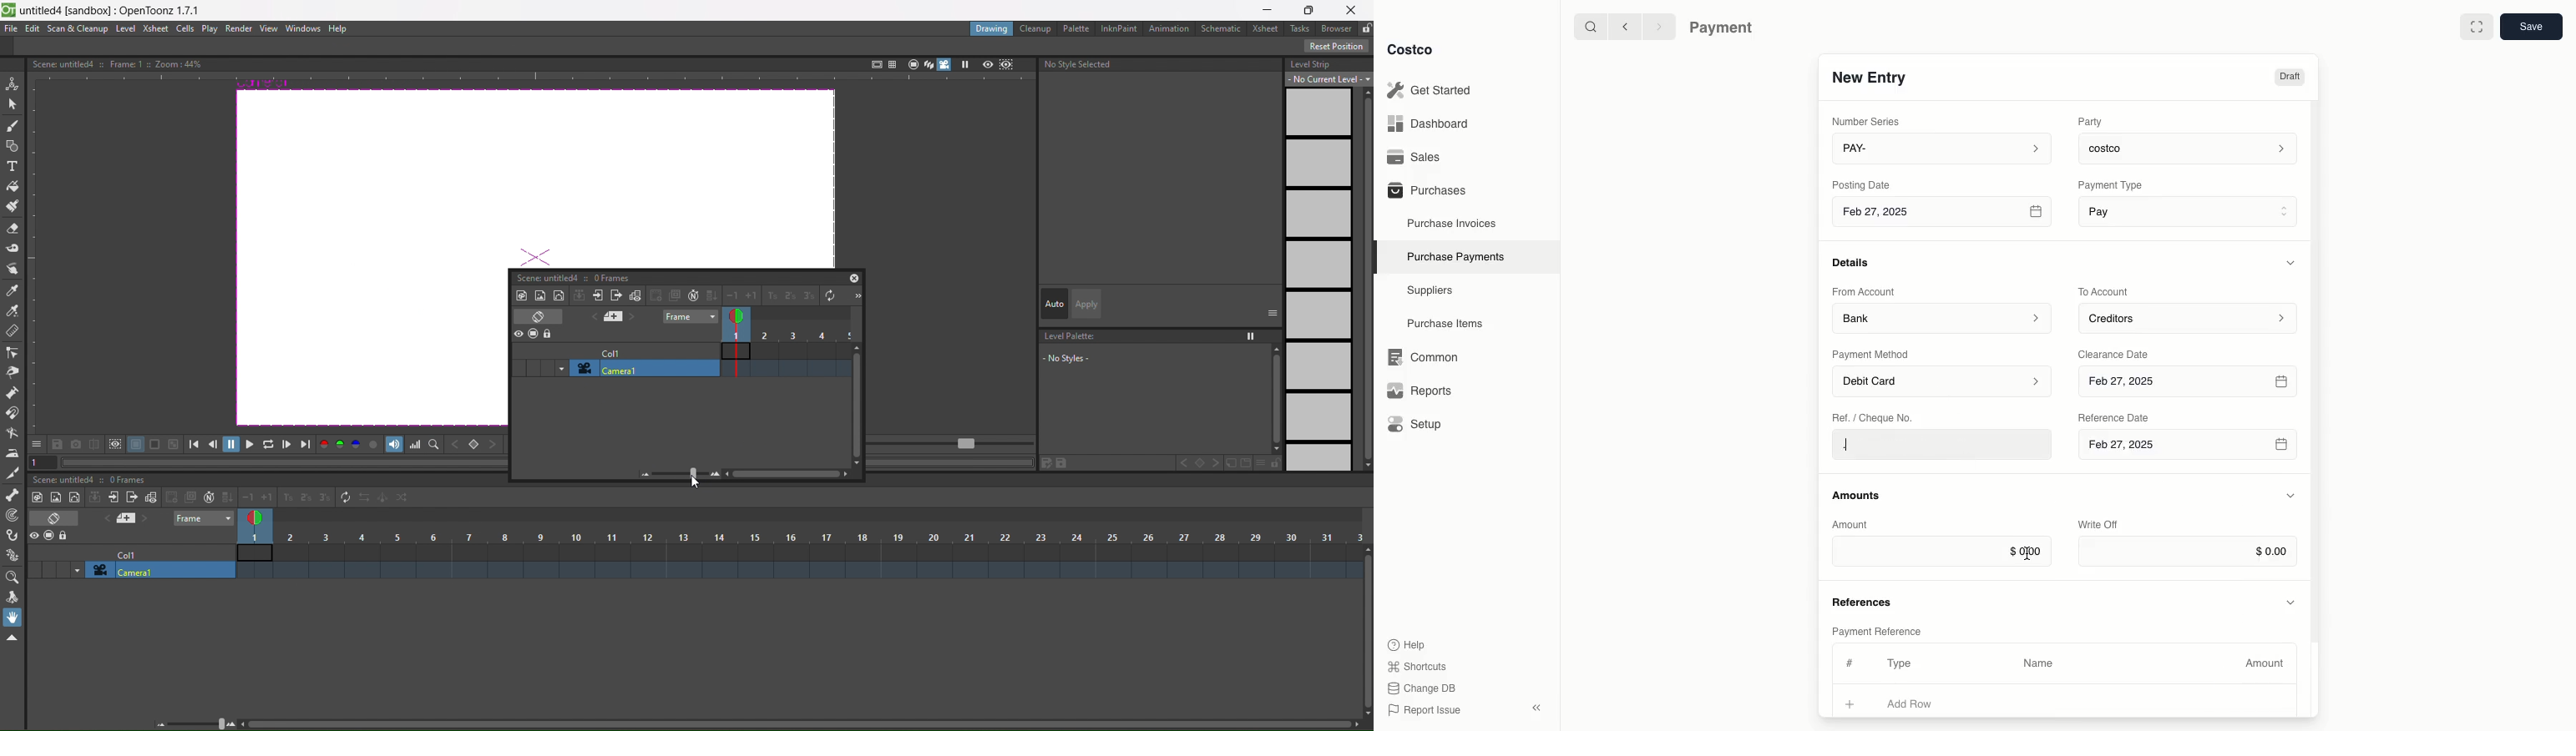 The image size is (2576, 756). I want to click on Forward, so click(1657, 26).